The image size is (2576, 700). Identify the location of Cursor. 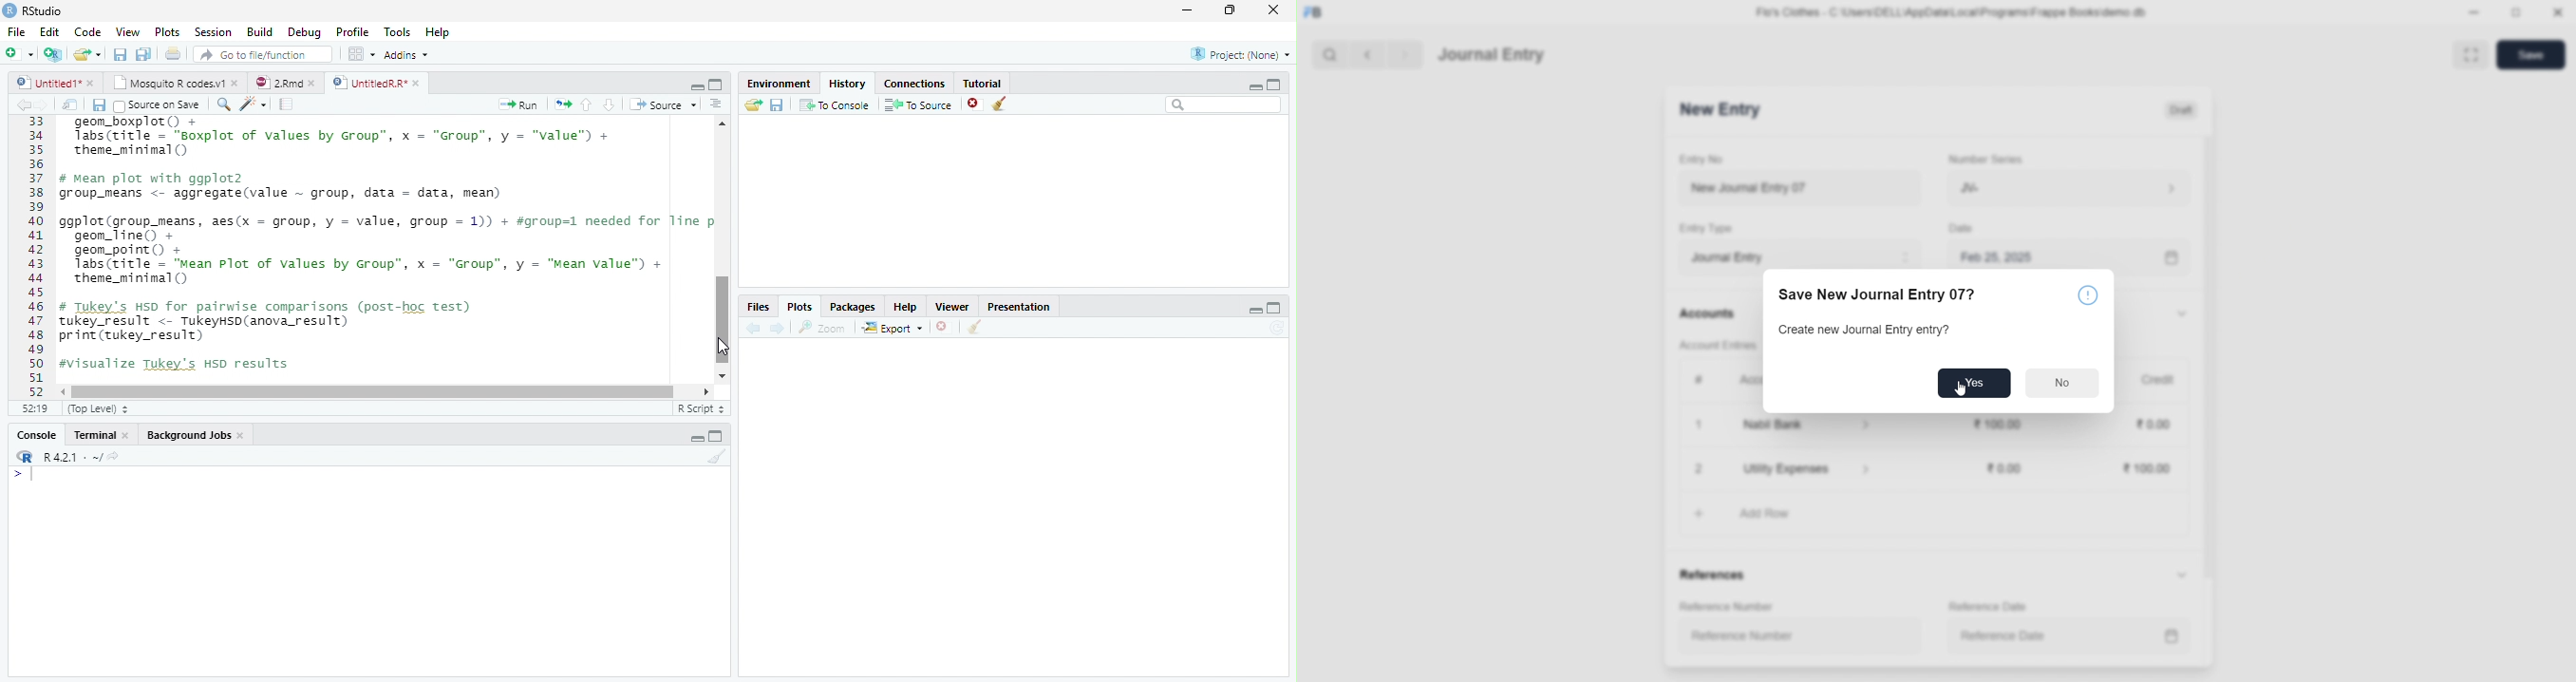
(724, 347).